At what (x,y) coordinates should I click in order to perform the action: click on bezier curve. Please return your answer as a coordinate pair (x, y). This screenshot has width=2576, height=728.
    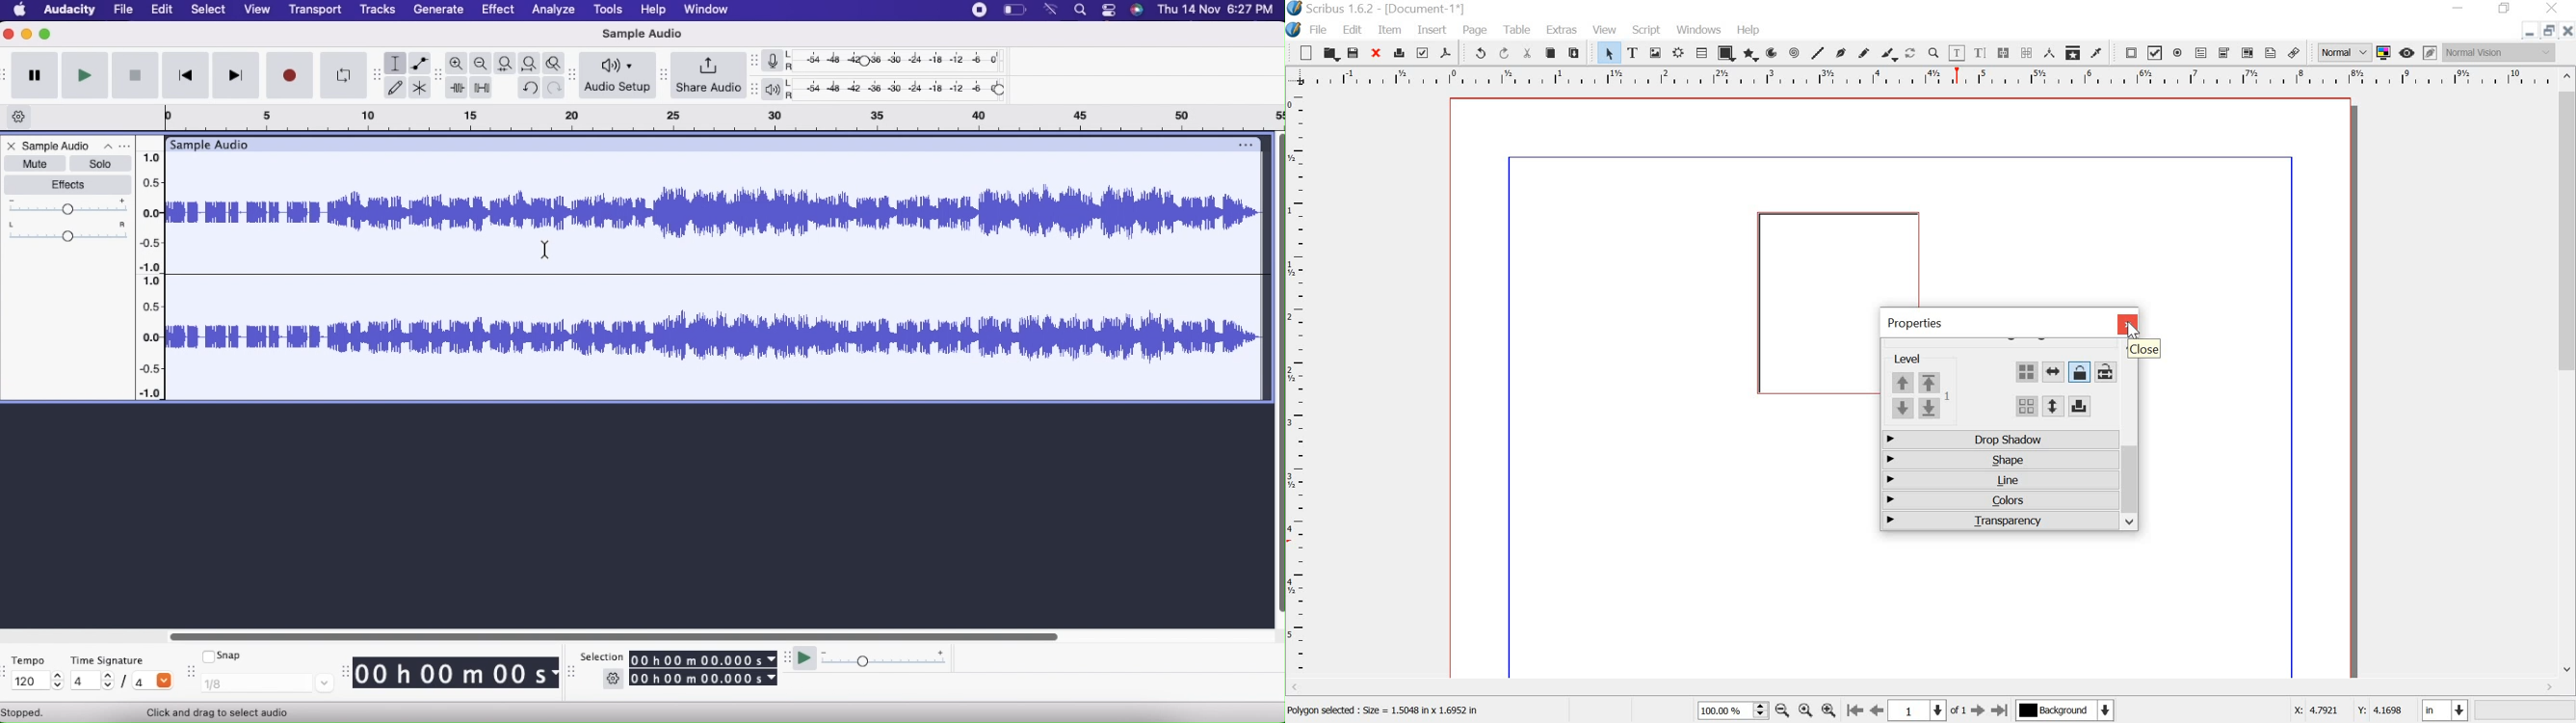
    Looking at the image, I should click on (1844, 53).